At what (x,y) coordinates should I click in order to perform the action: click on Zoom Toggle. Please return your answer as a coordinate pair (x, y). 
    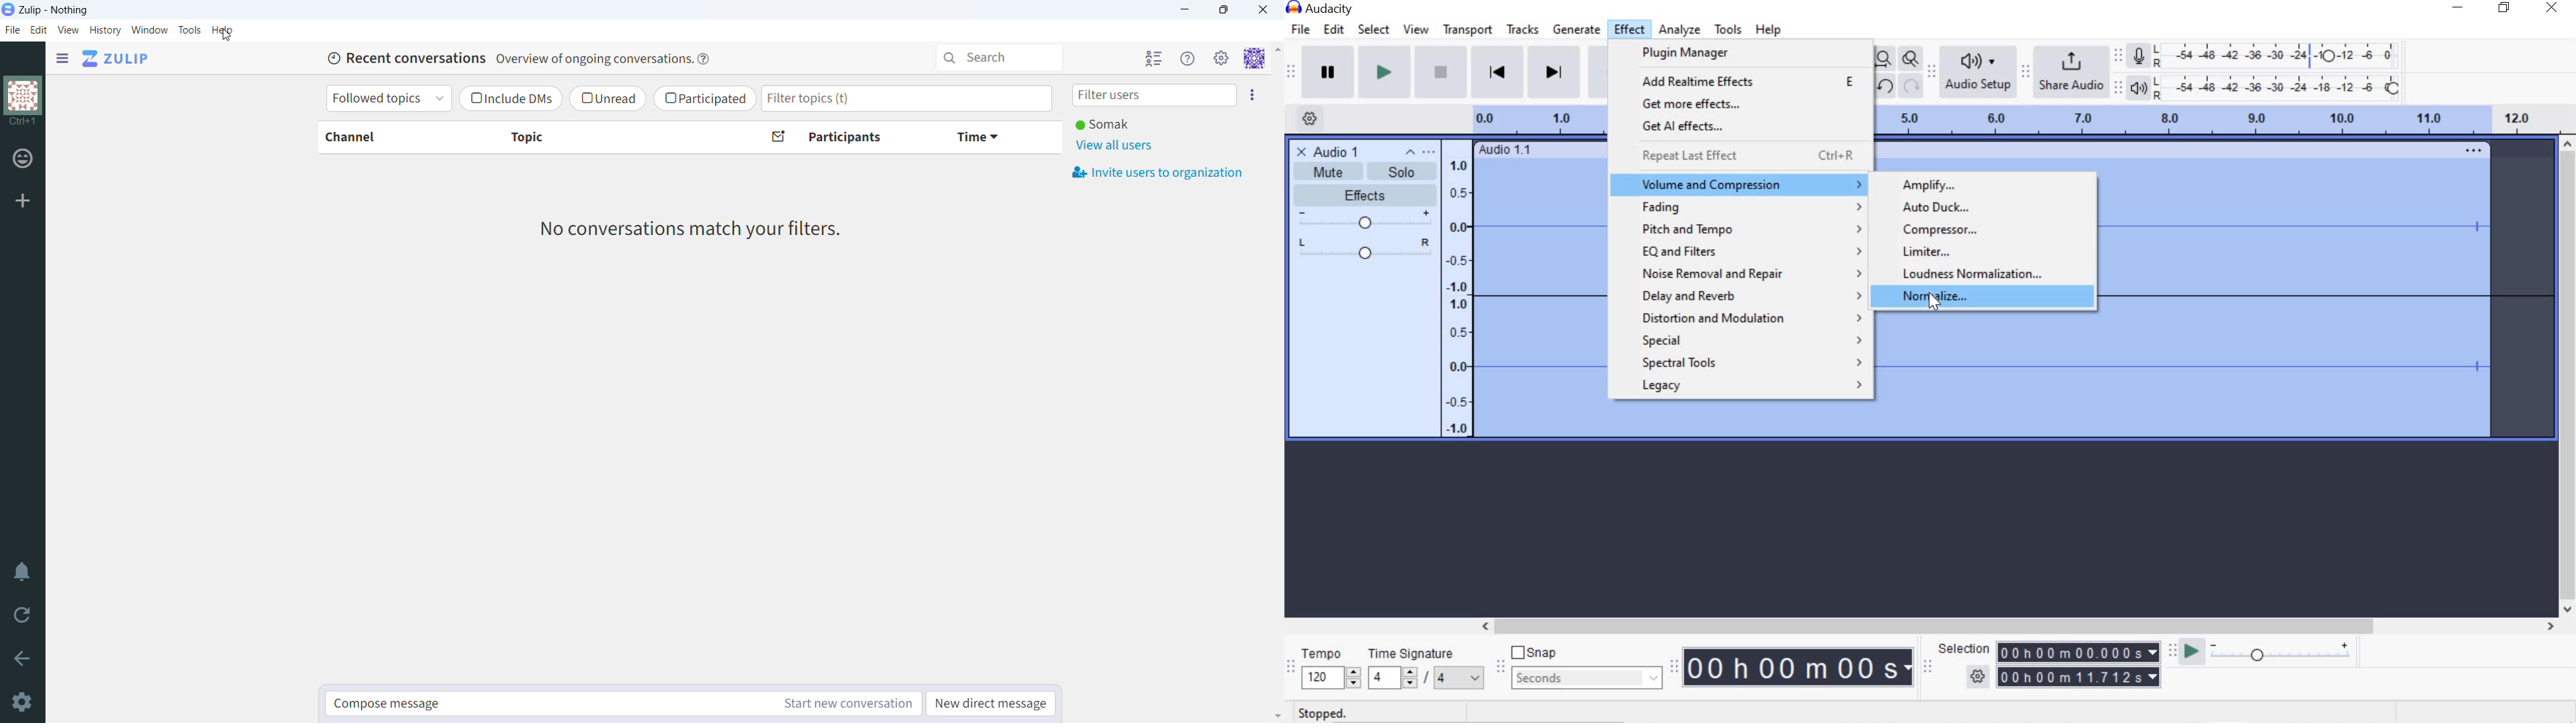
    Looking at the image, I should click on (1911, 61).